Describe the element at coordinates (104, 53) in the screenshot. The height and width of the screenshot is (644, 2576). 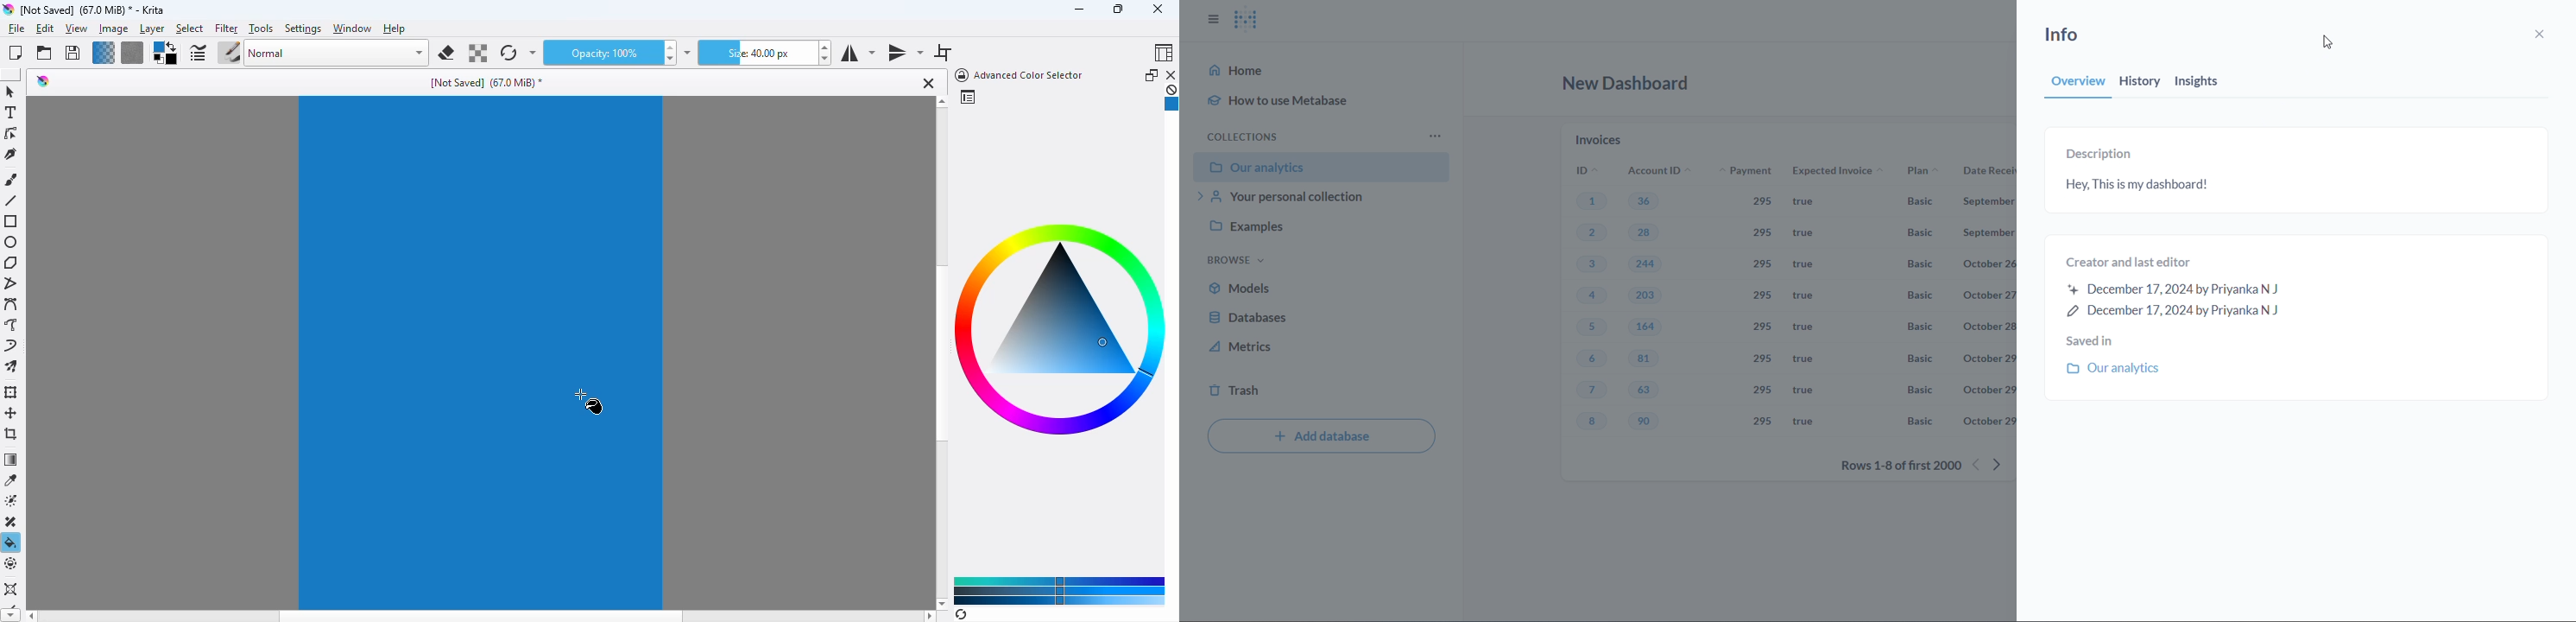
I see `fill gradients` at that location.